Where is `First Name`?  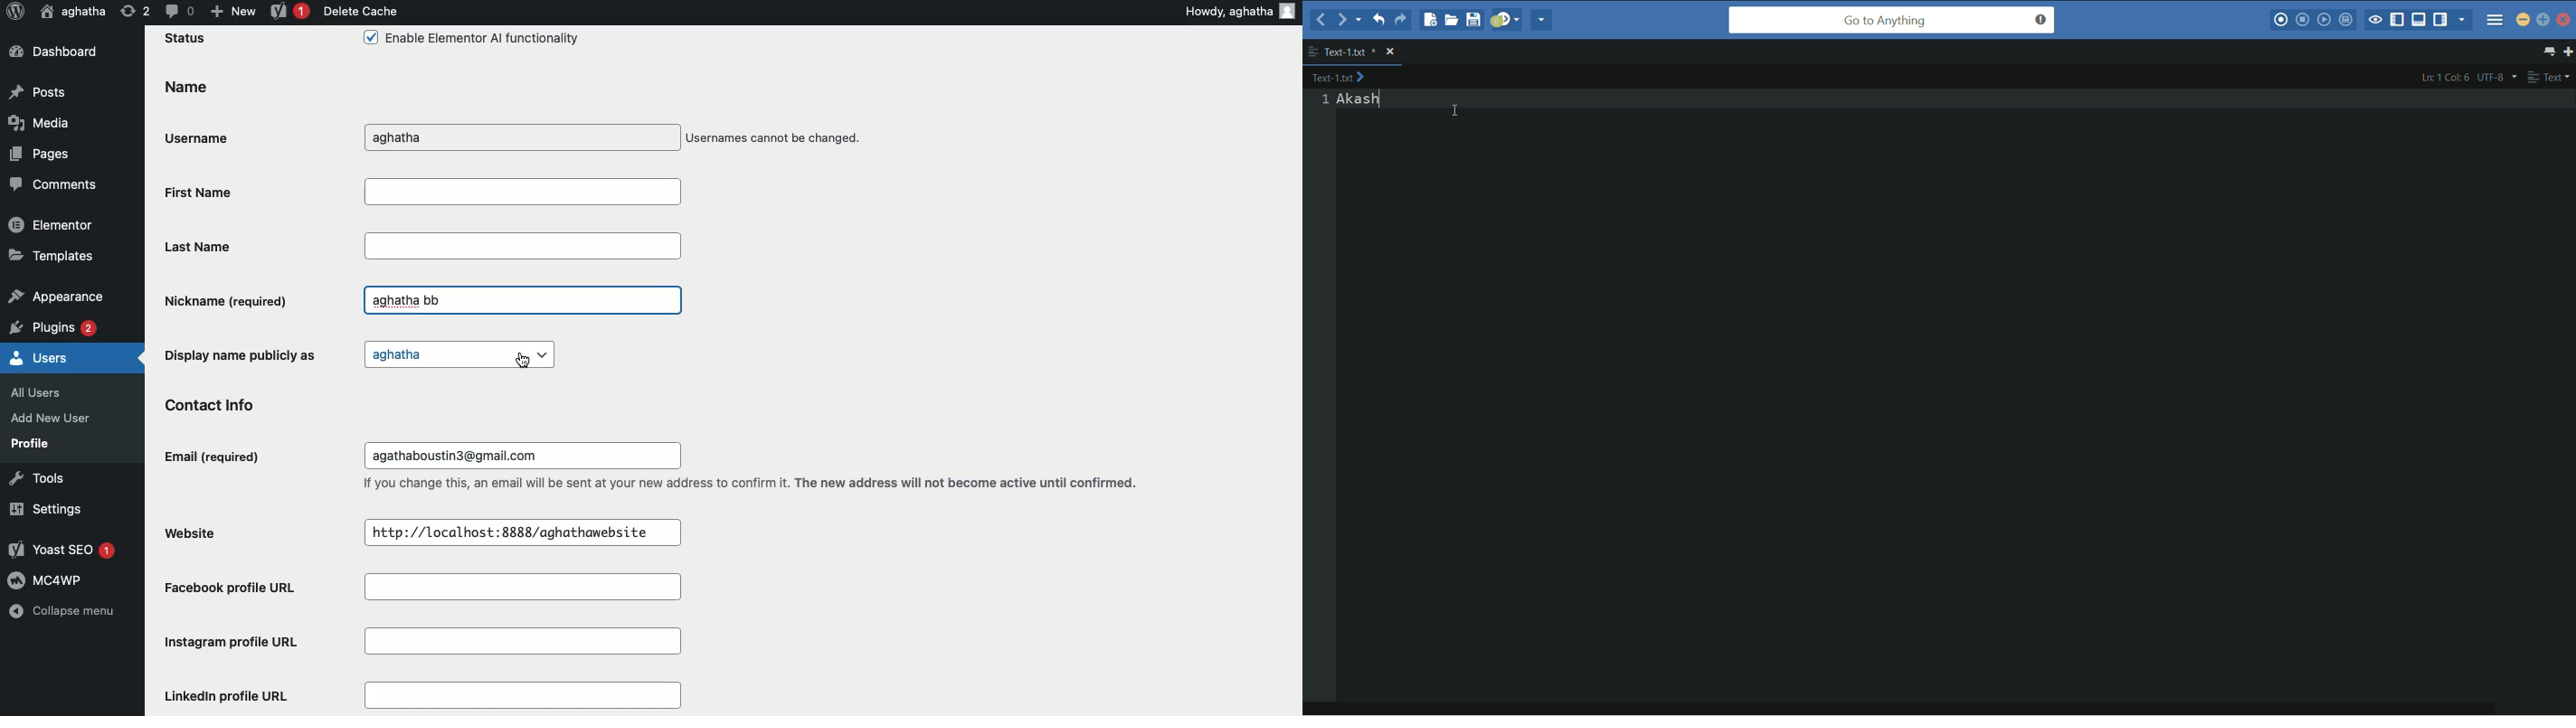
First Name is located at coordinates (421, 191).